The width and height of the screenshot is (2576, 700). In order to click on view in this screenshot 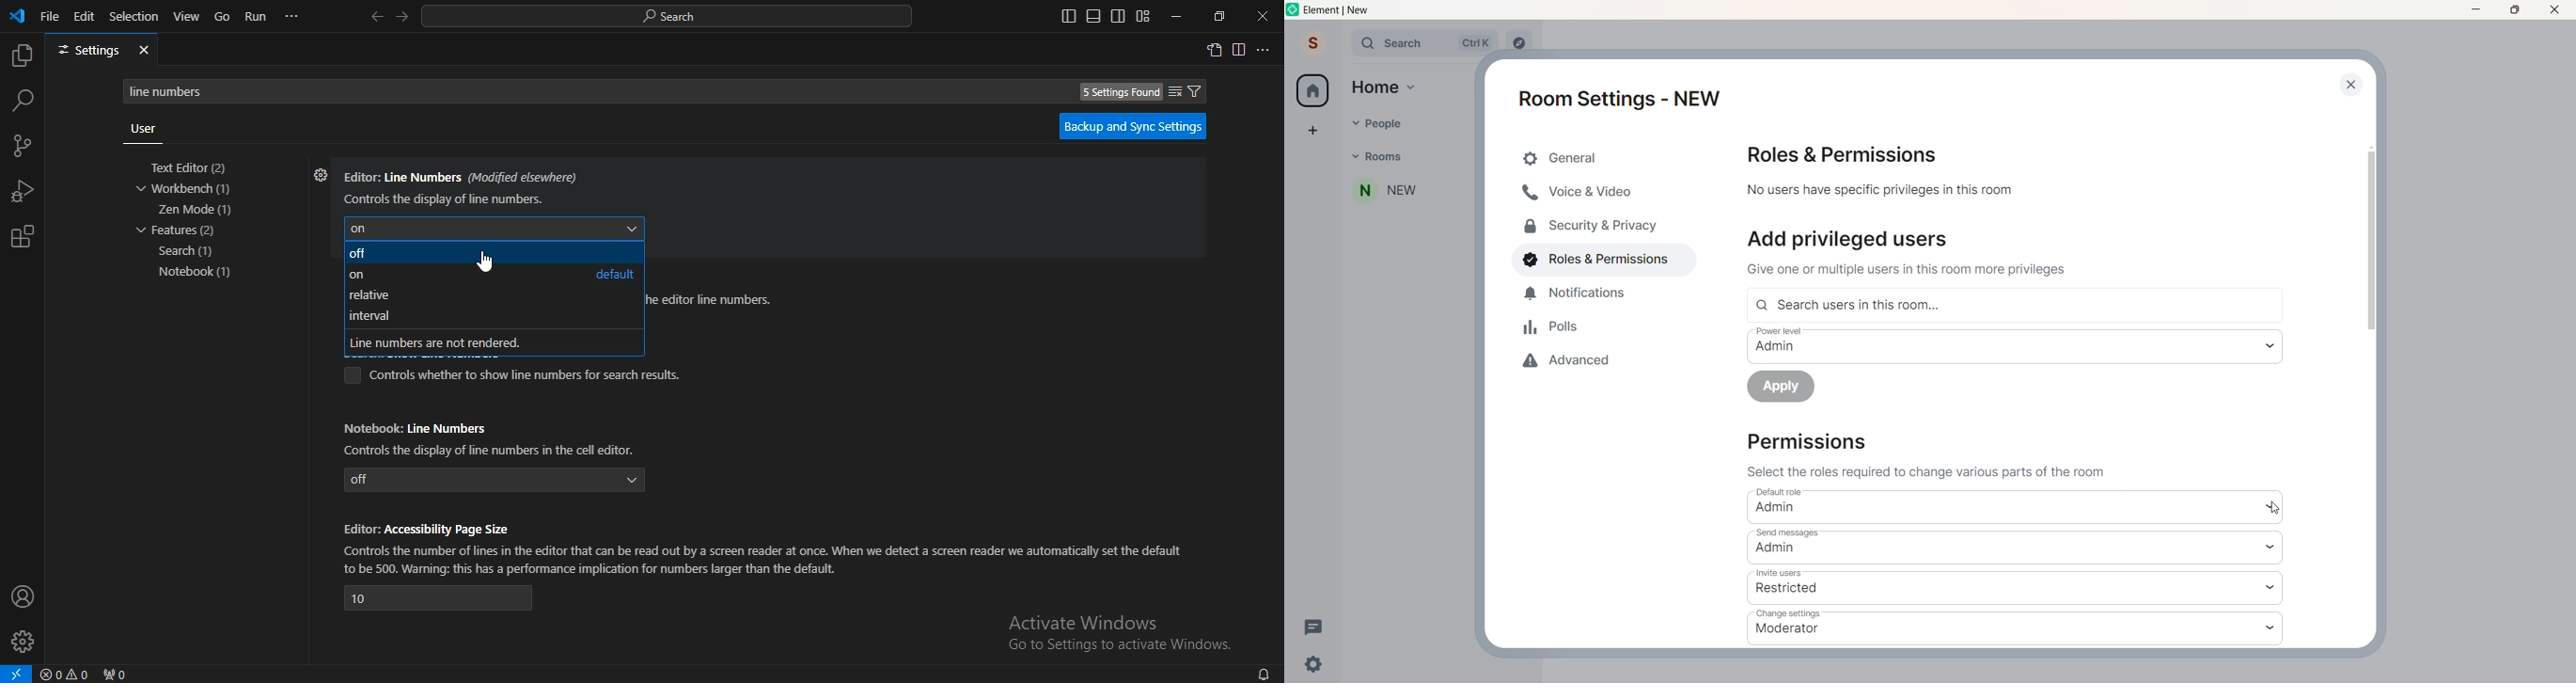, I will do `click(187, 16)`.